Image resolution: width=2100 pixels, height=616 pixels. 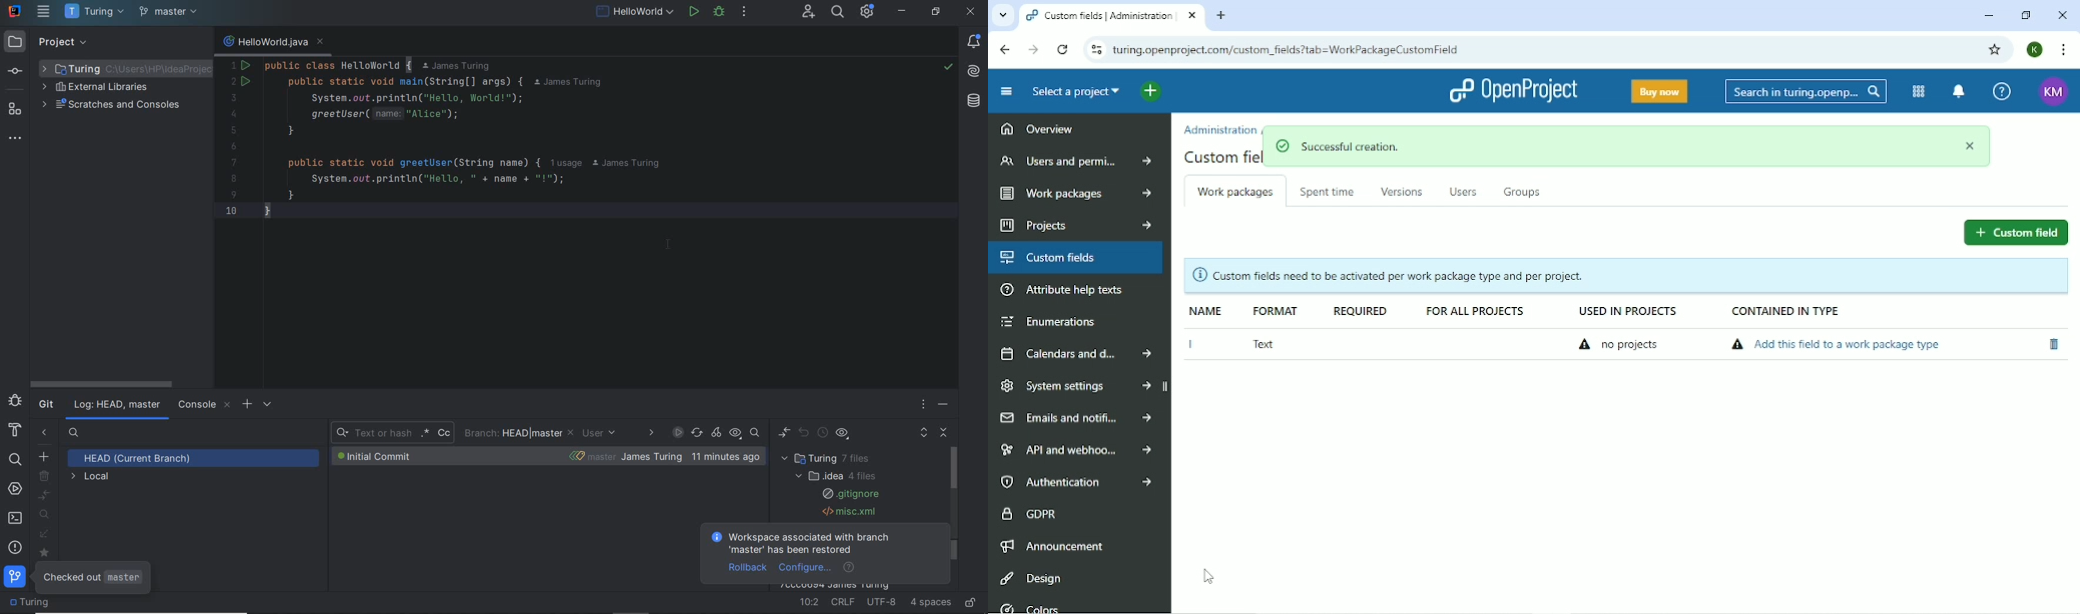 What do you see at coordinates (1030, 512) in the screenshot?
I see `GDPR` at bounding box center [1030, 512].